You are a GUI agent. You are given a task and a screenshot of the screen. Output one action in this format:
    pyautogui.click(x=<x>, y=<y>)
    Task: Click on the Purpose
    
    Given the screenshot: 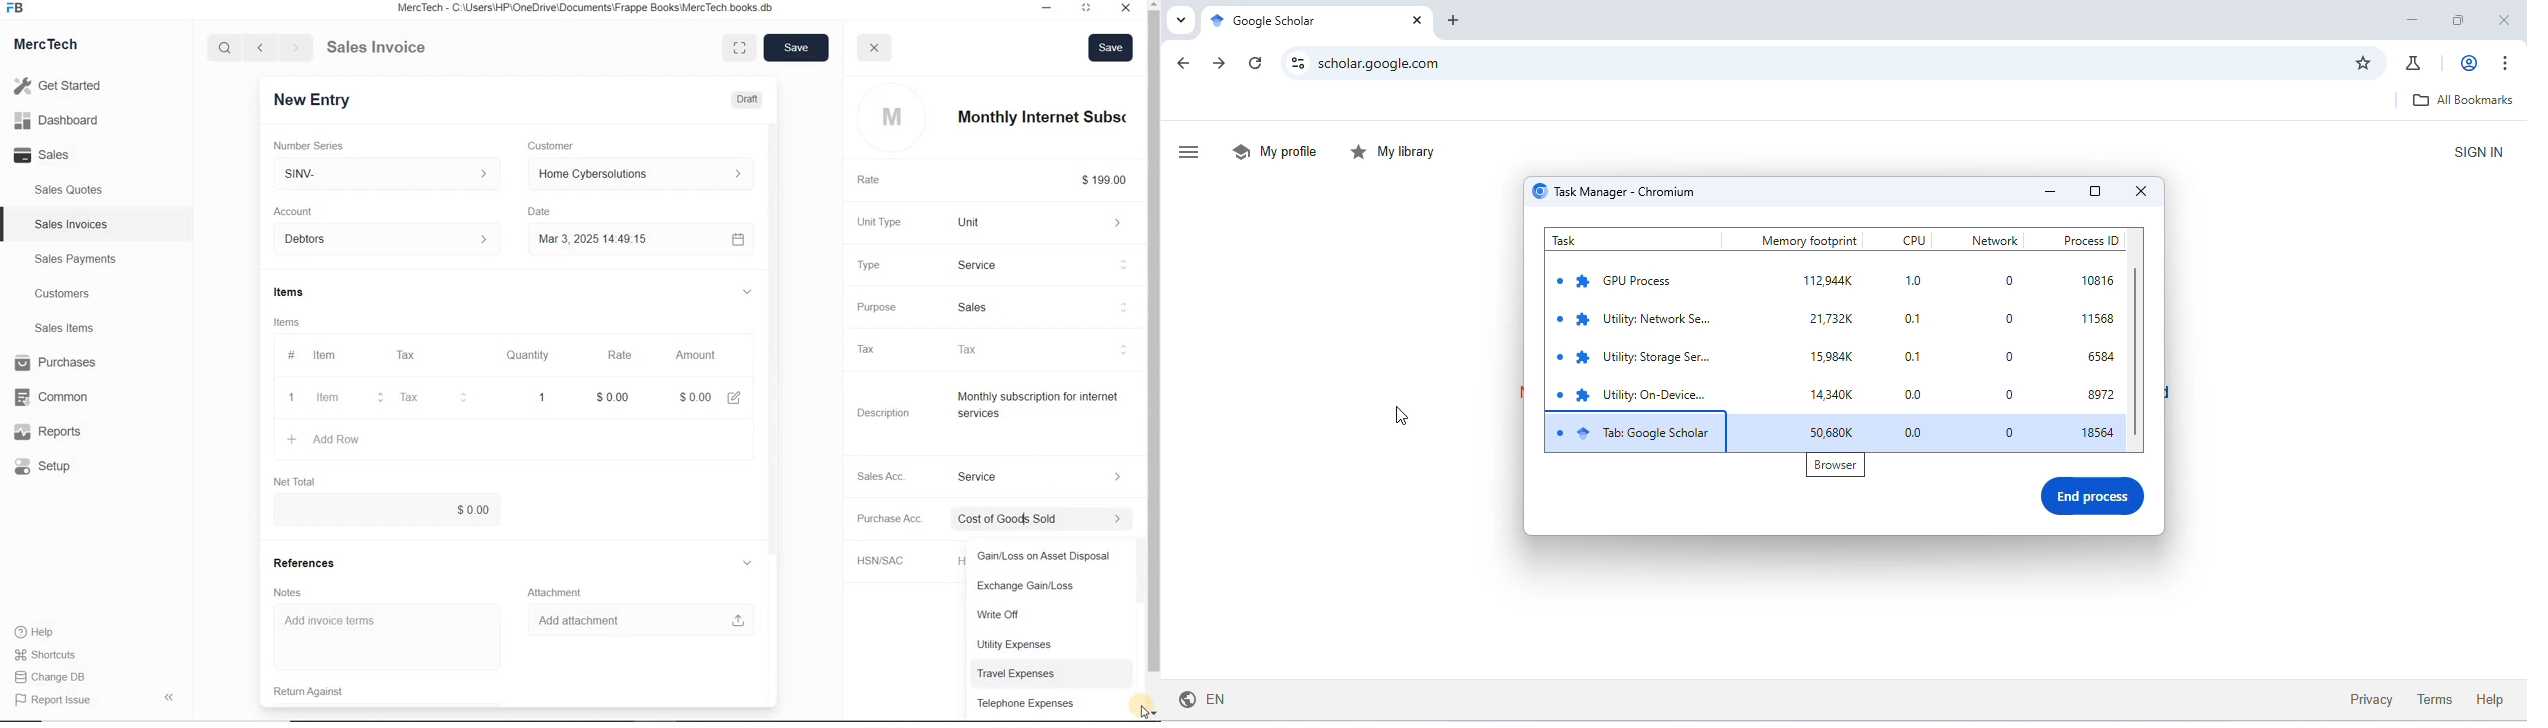 What is the action you would take?
    pyautogui.click(x=887, y=307)
    